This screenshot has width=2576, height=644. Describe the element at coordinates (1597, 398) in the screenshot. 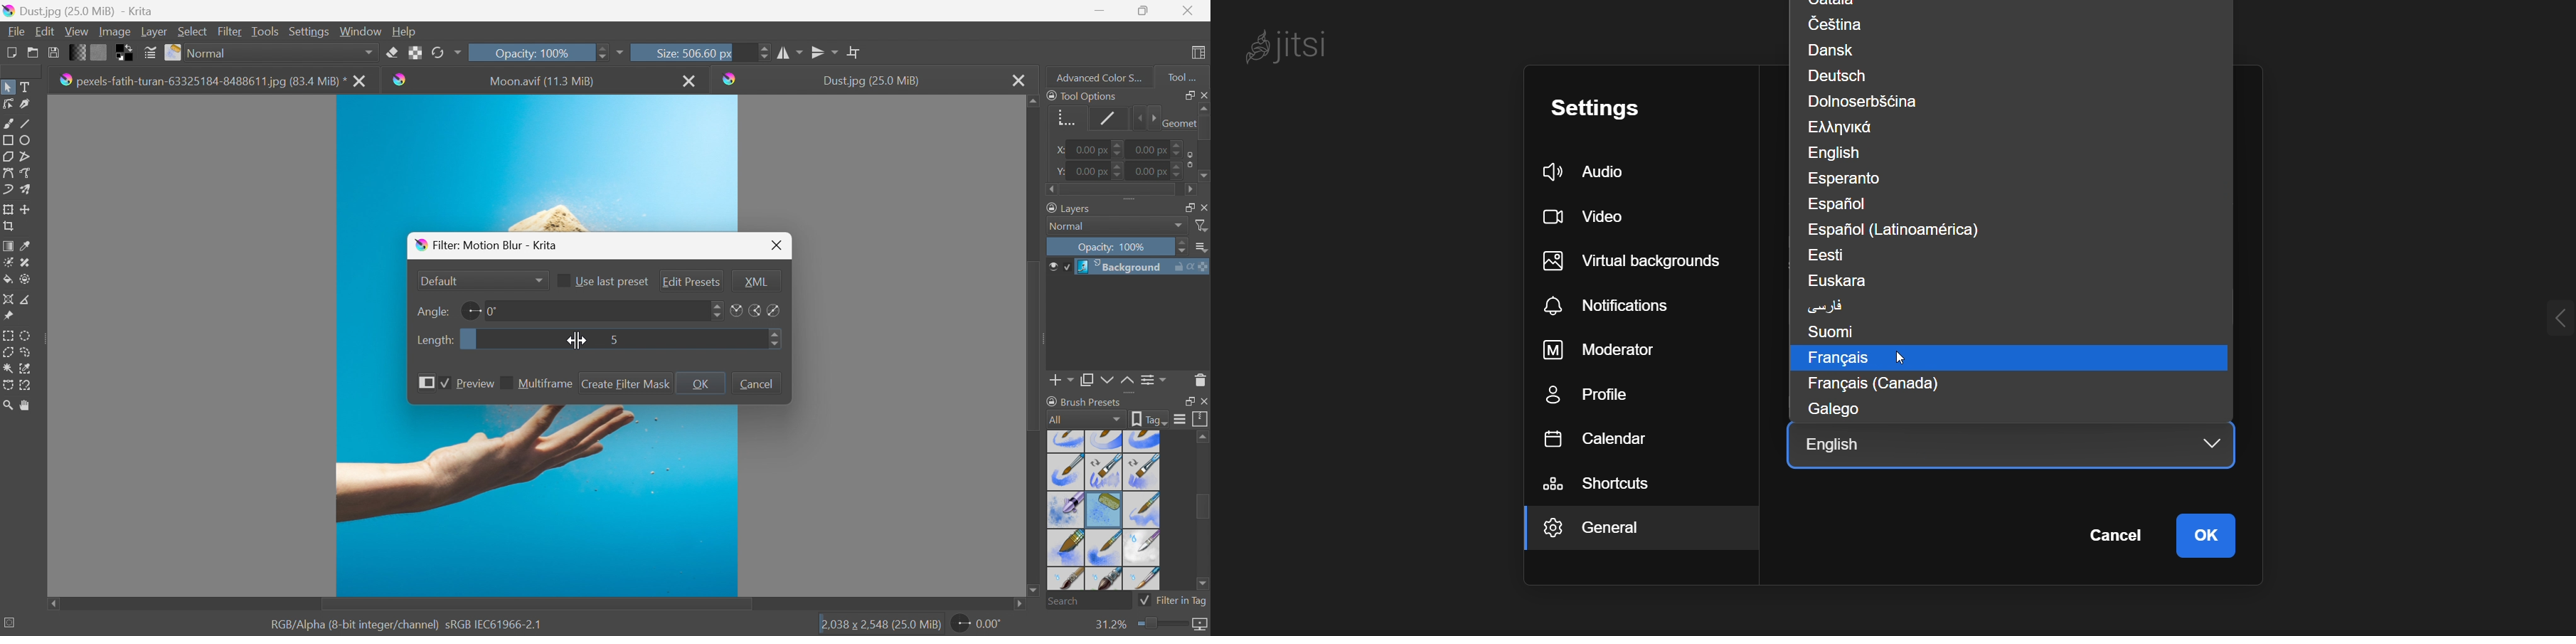

I see `profile` at that location.